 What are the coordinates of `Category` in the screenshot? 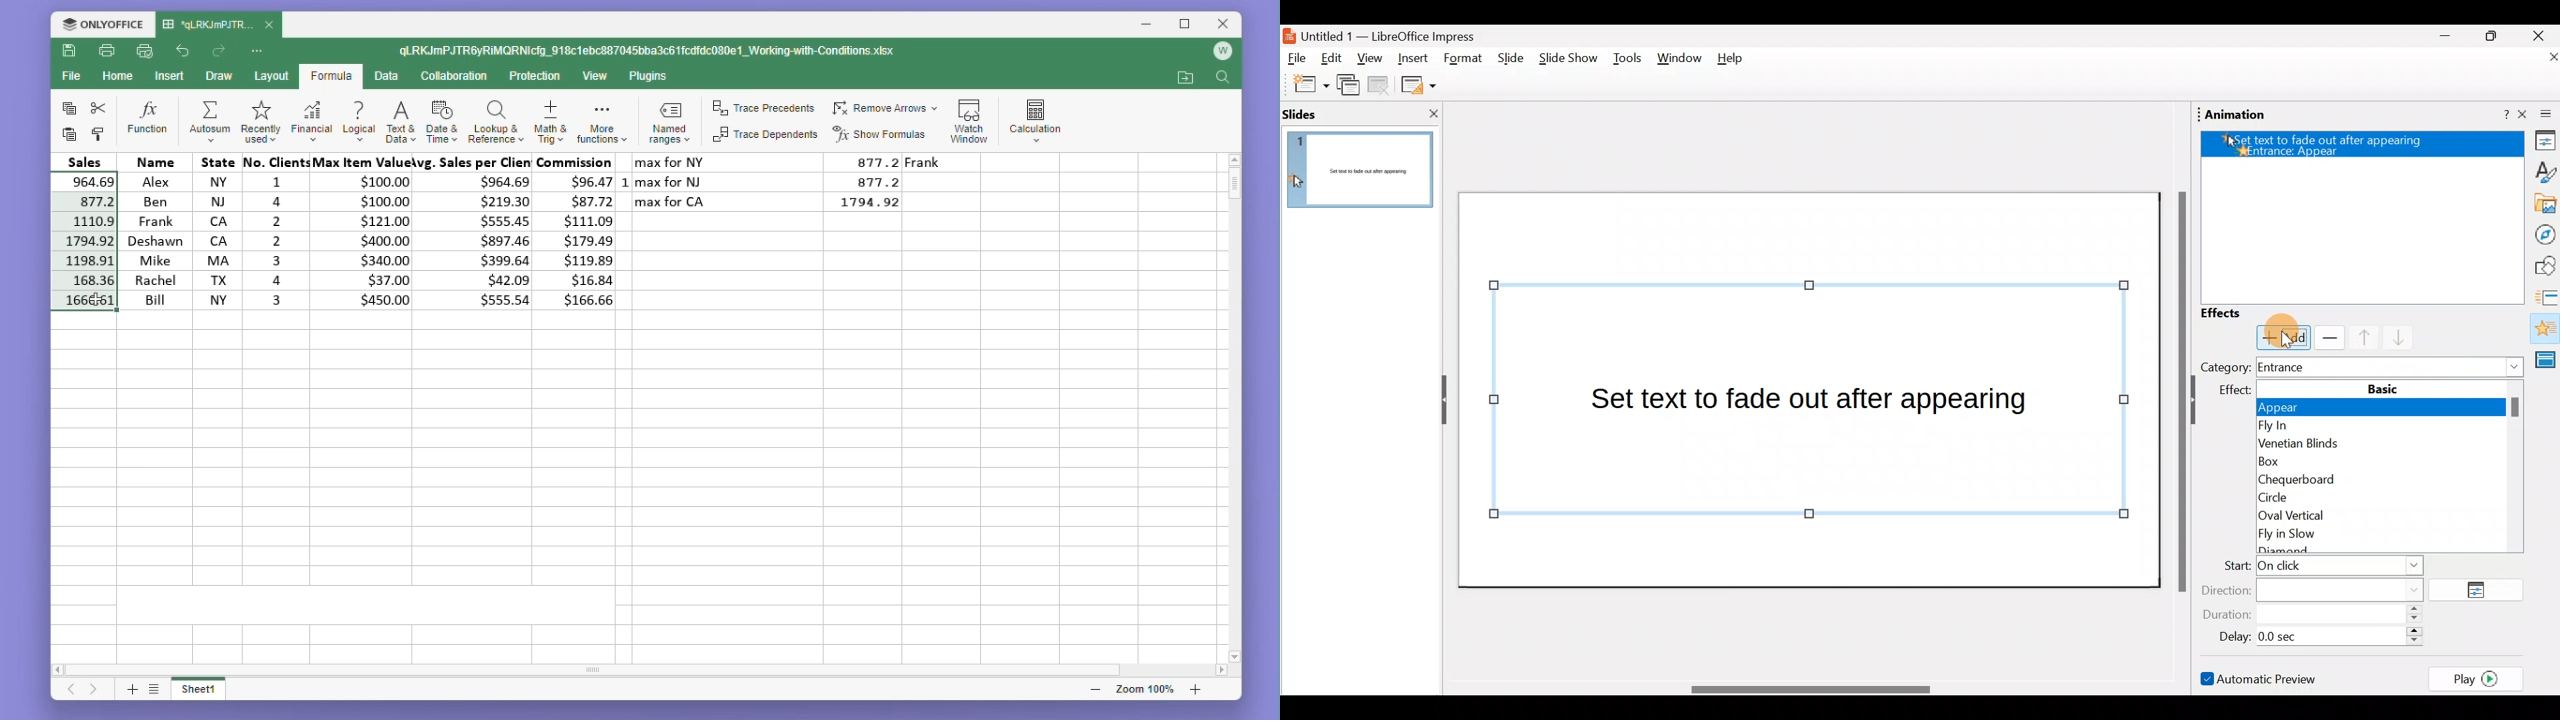 It's located at (2225, 367).